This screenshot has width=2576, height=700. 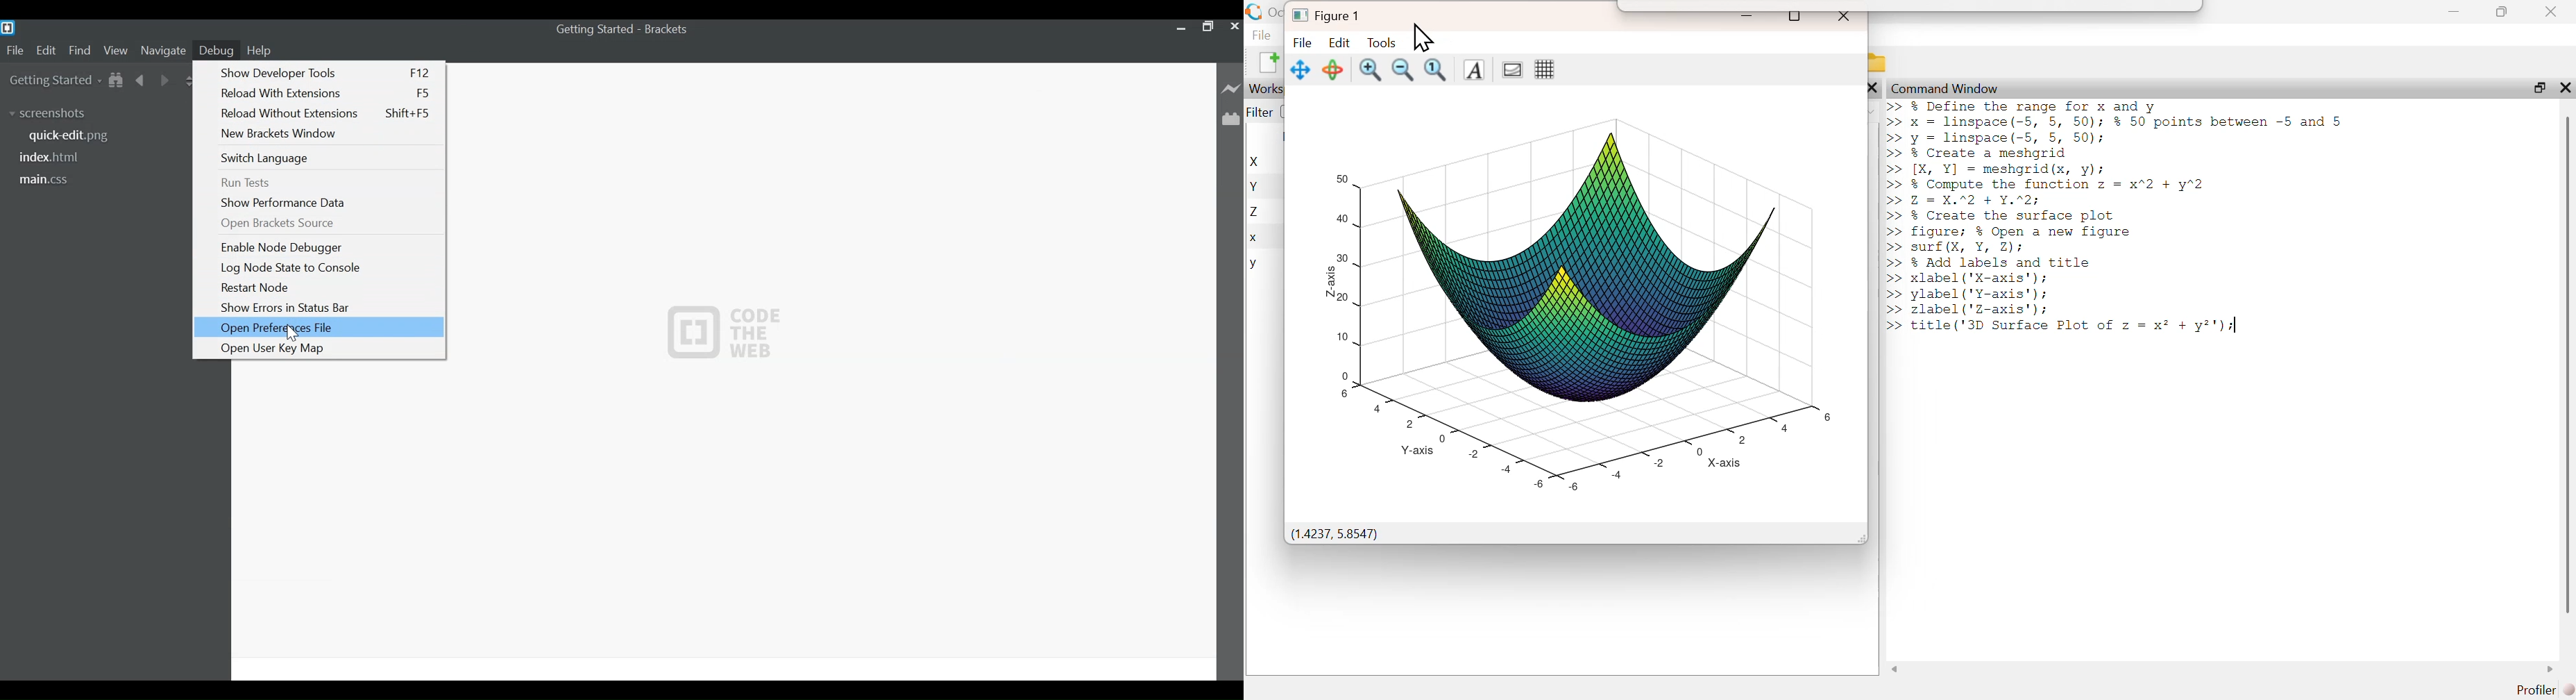 I want to click on full screen, so click(x=1795, y=16).